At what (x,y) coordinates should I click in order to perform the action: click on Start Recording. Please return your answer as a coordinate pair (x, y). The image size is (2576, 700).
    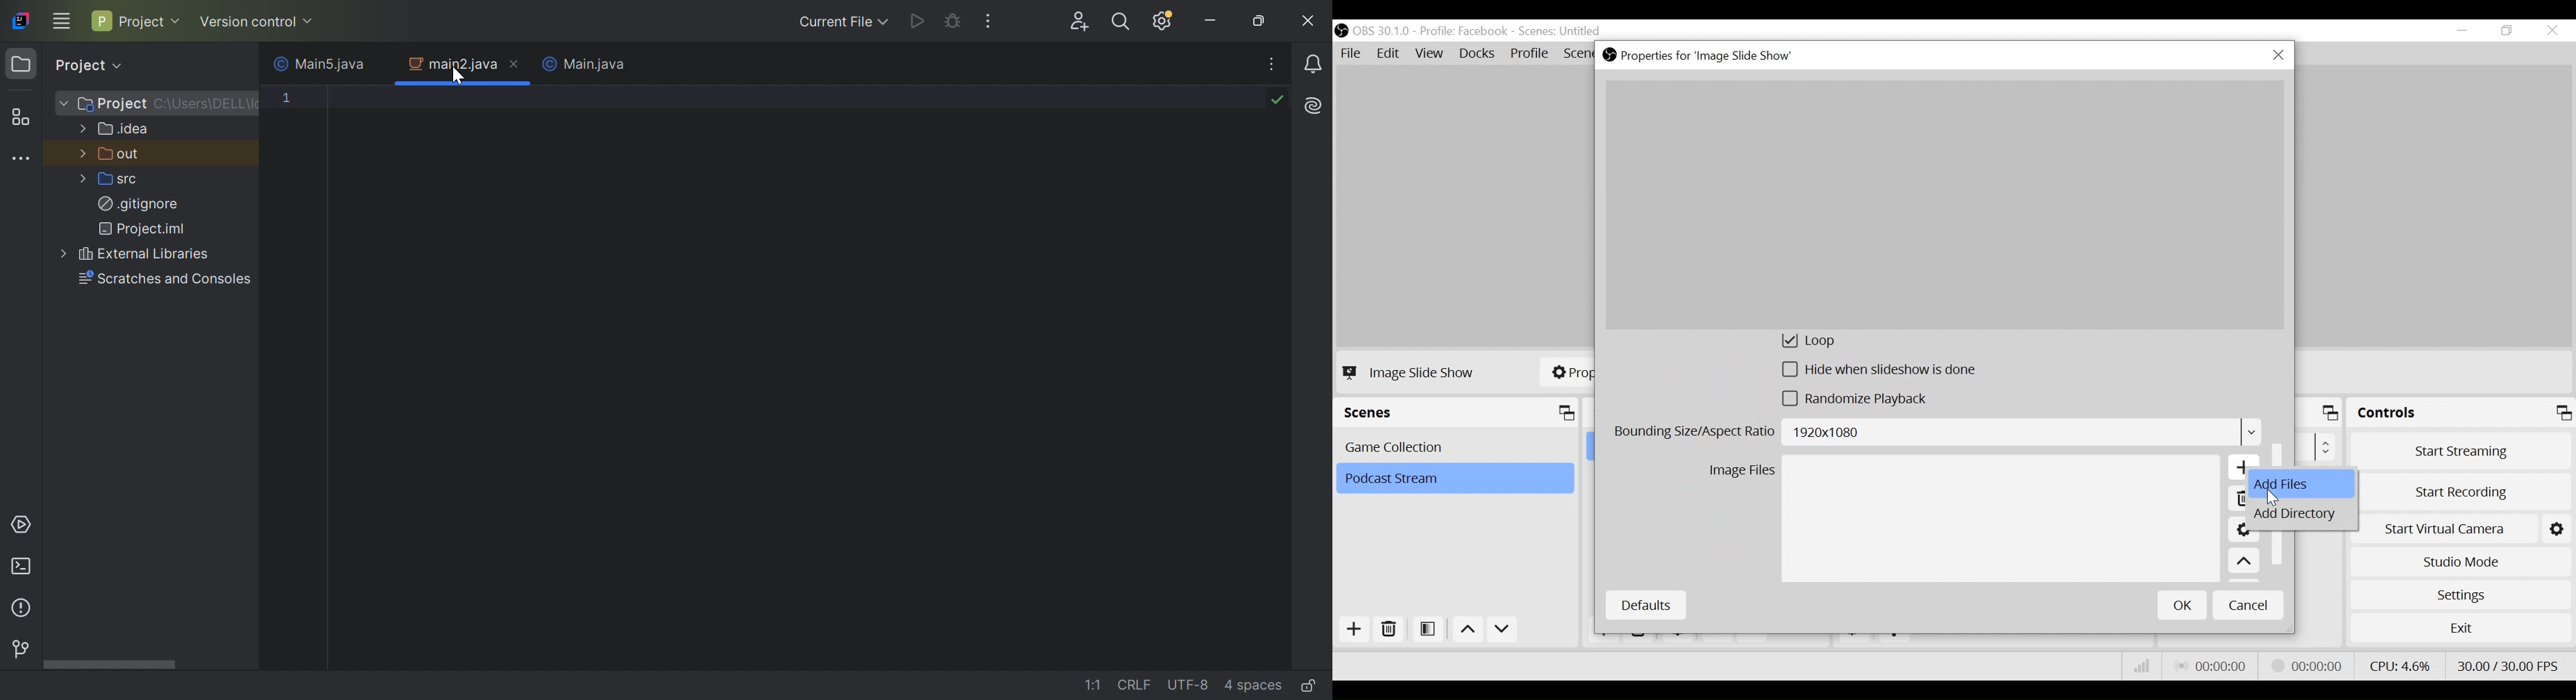
    Looking at the image, I should click on (2467, 488).